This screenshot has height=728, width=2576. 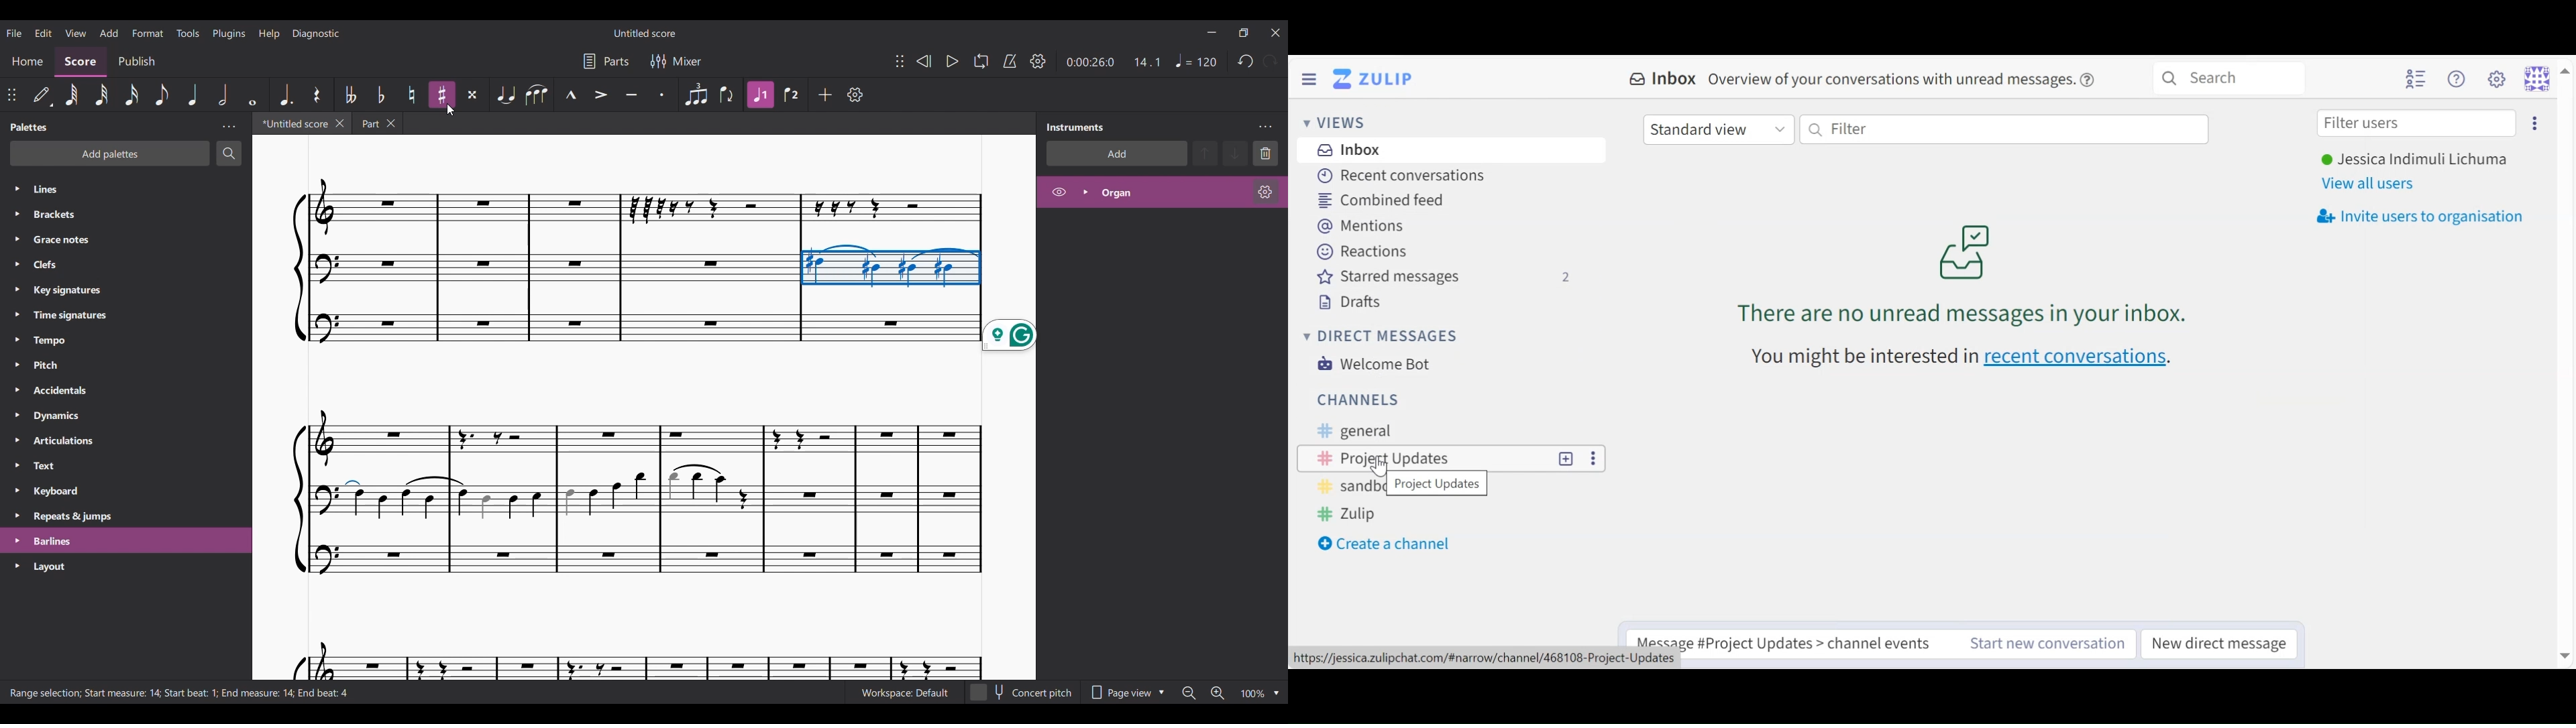 I want to click on Redo, so click(x=1271, y=61).